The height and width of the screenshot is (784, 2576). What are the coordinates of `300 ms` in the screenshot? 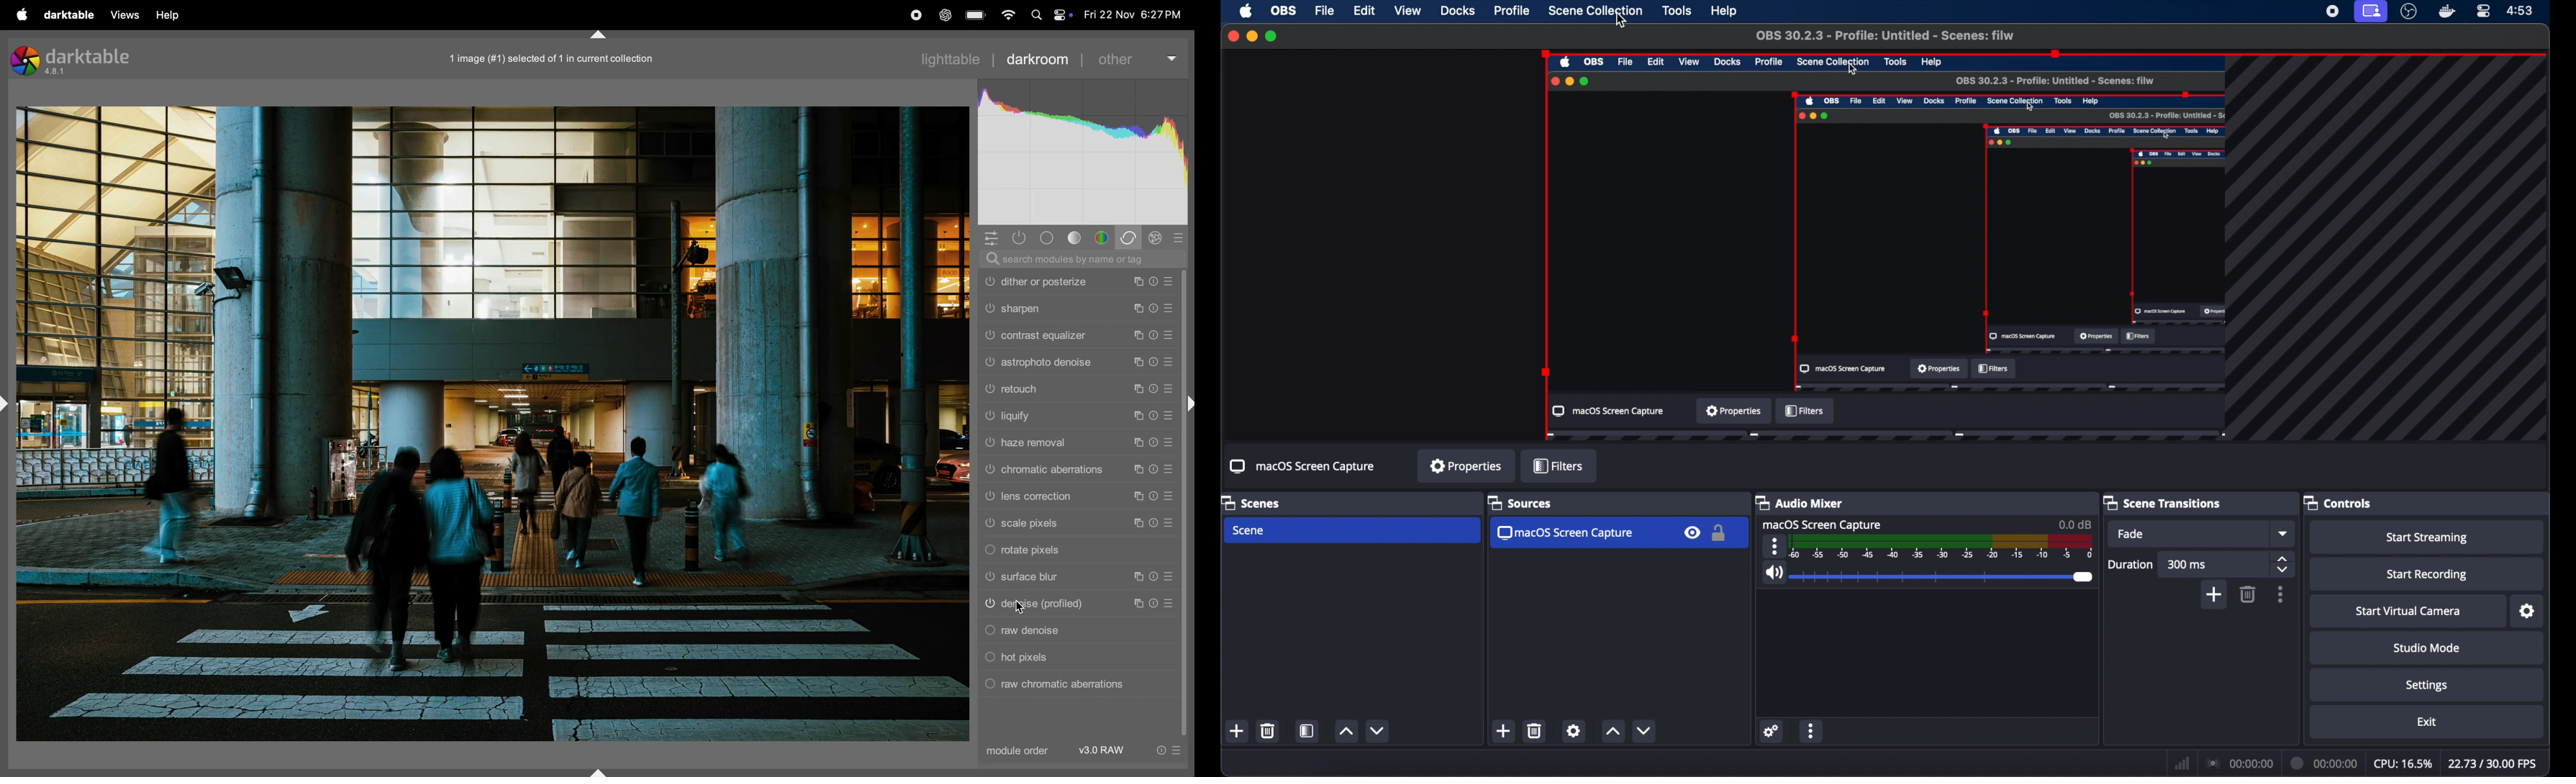 It's located at (2187, 563).